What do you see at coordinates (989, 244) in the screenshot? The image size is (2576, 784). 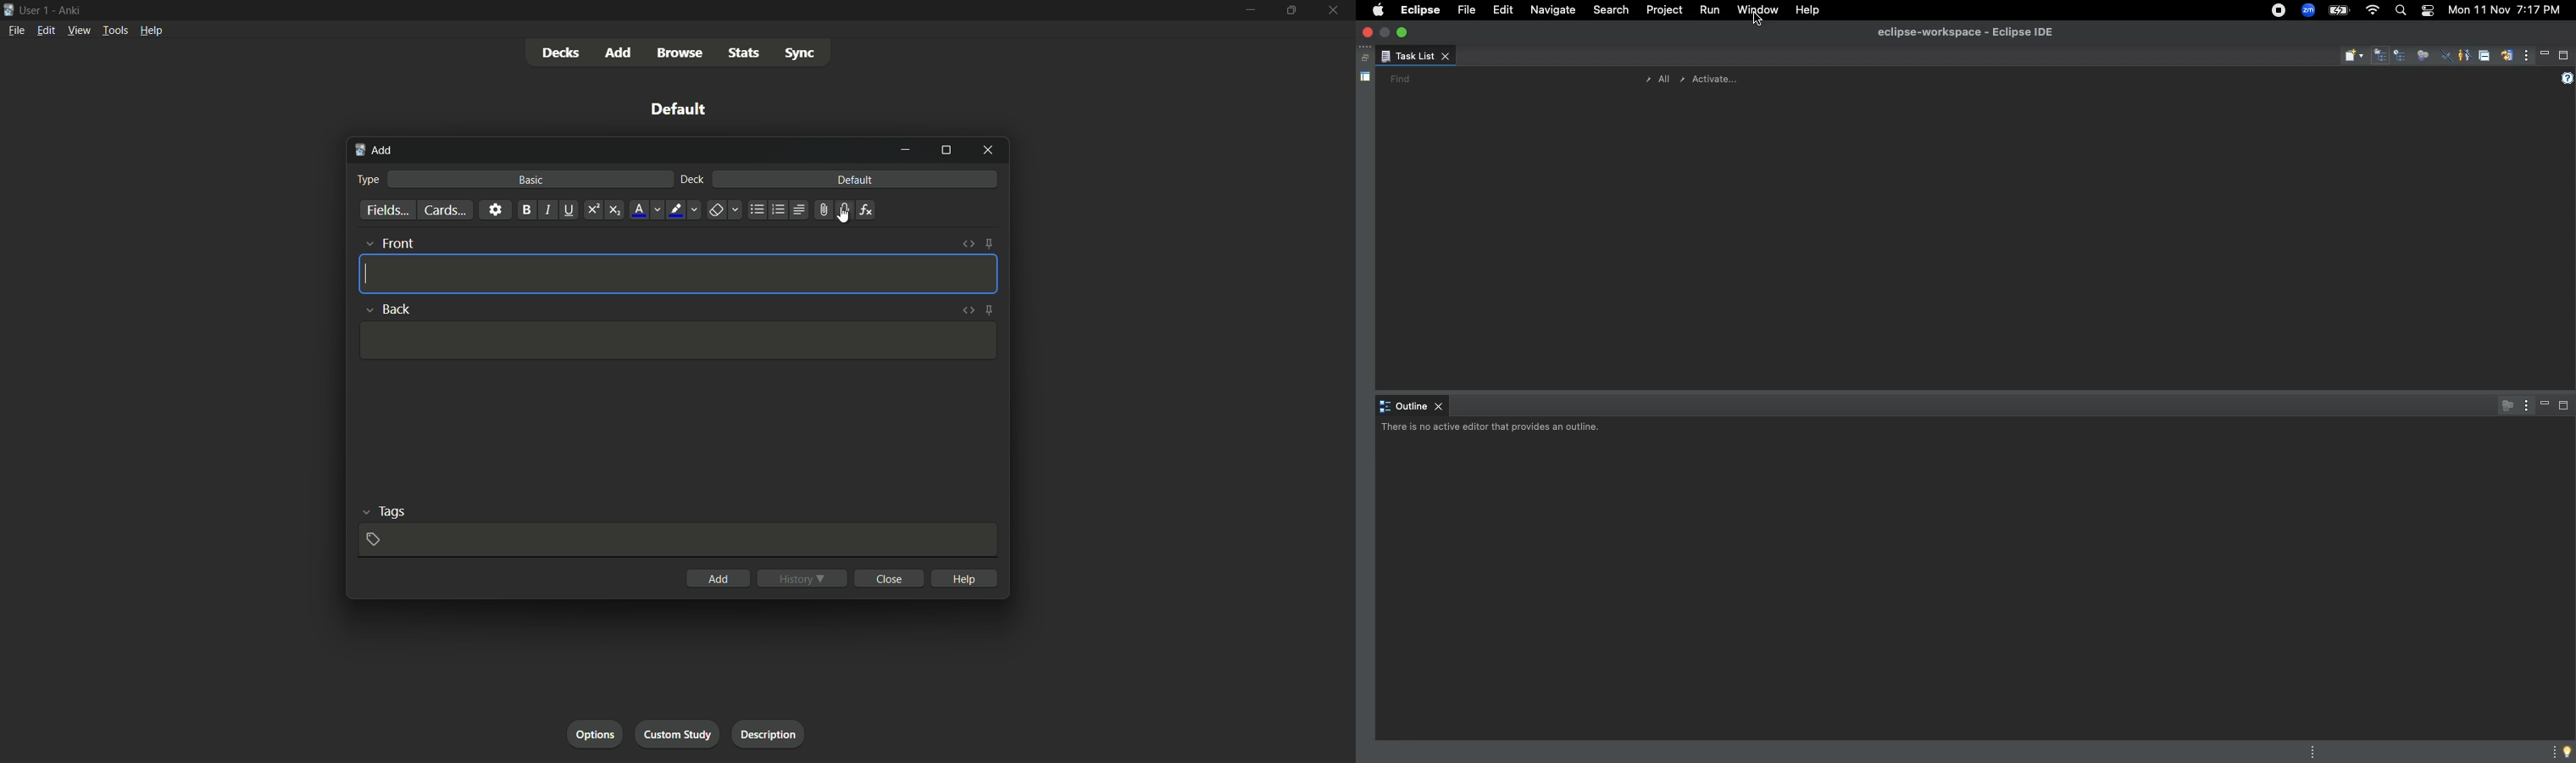 I see `toggle sticky` at bounding box center [989, 244].